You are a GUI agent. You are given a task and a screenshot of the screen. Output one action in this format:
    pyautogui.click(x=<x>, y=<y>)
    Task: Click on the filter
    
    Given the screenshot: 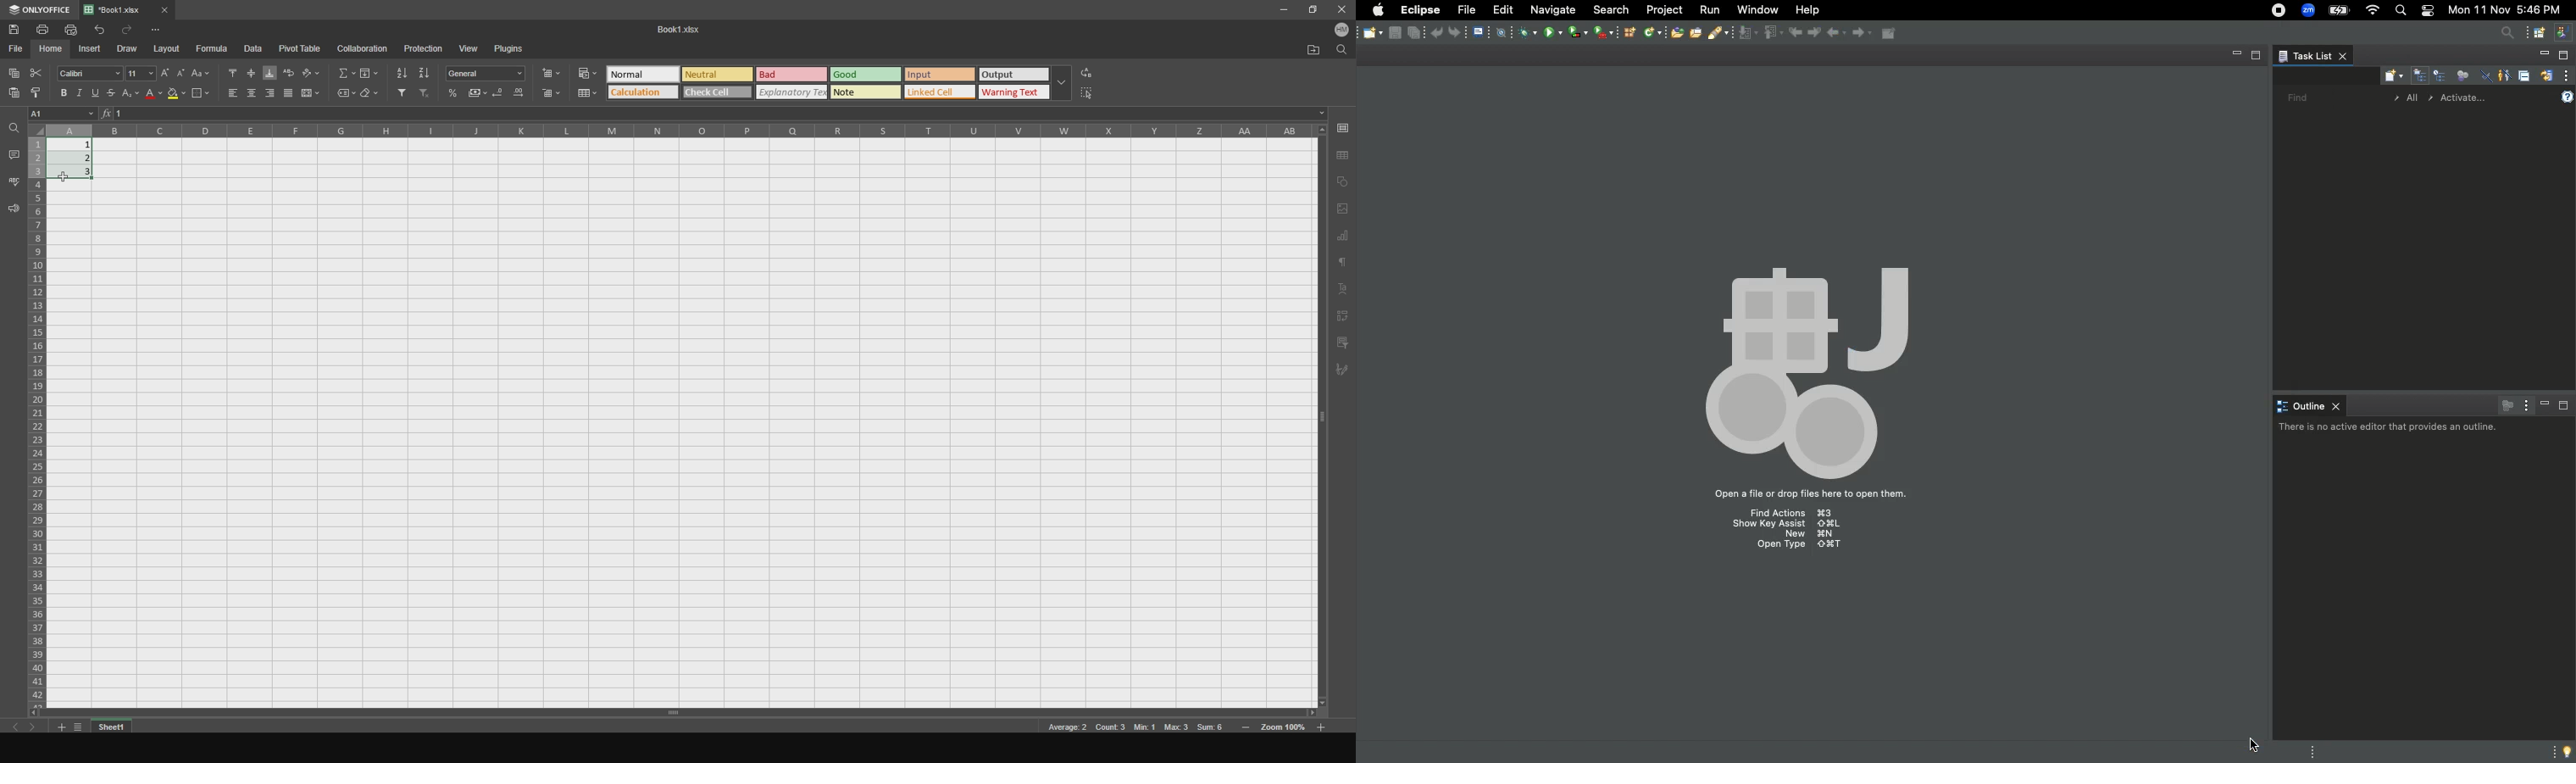 What is the action you would take?
    pyautogui.click(x=399, y=94)
    